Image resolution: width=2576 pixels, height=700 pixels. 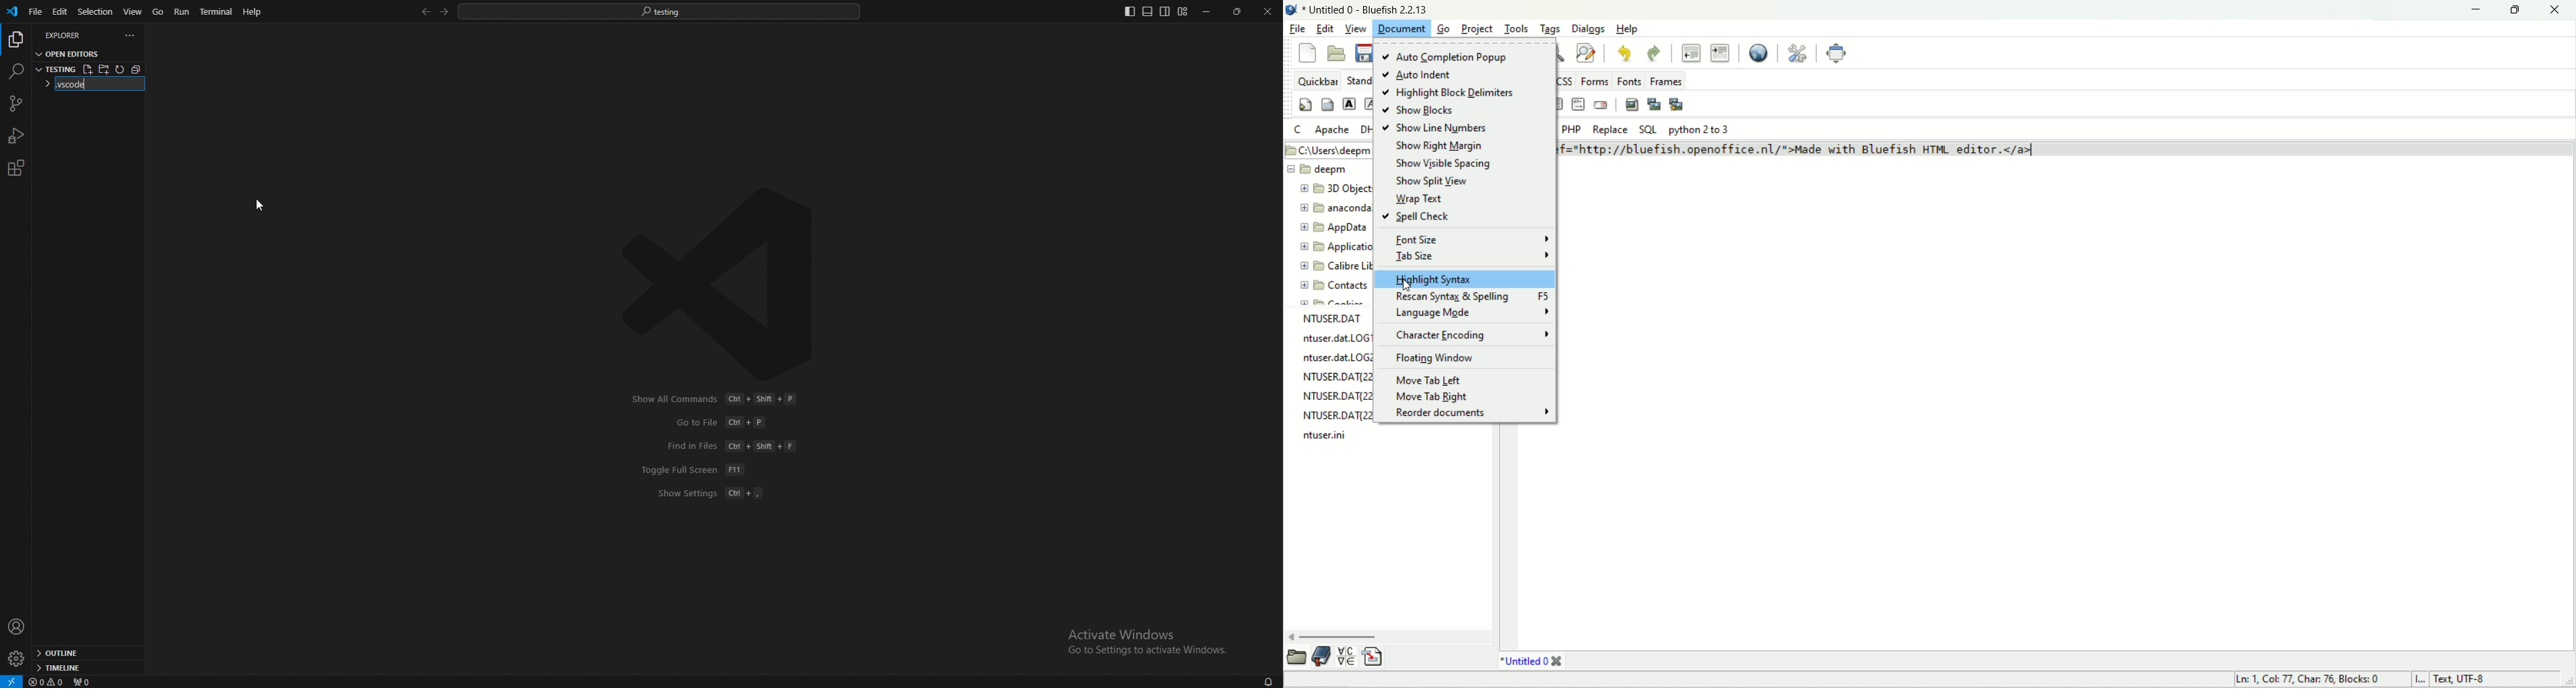 I want to click on show find bar, so click(x=1559, y=53).